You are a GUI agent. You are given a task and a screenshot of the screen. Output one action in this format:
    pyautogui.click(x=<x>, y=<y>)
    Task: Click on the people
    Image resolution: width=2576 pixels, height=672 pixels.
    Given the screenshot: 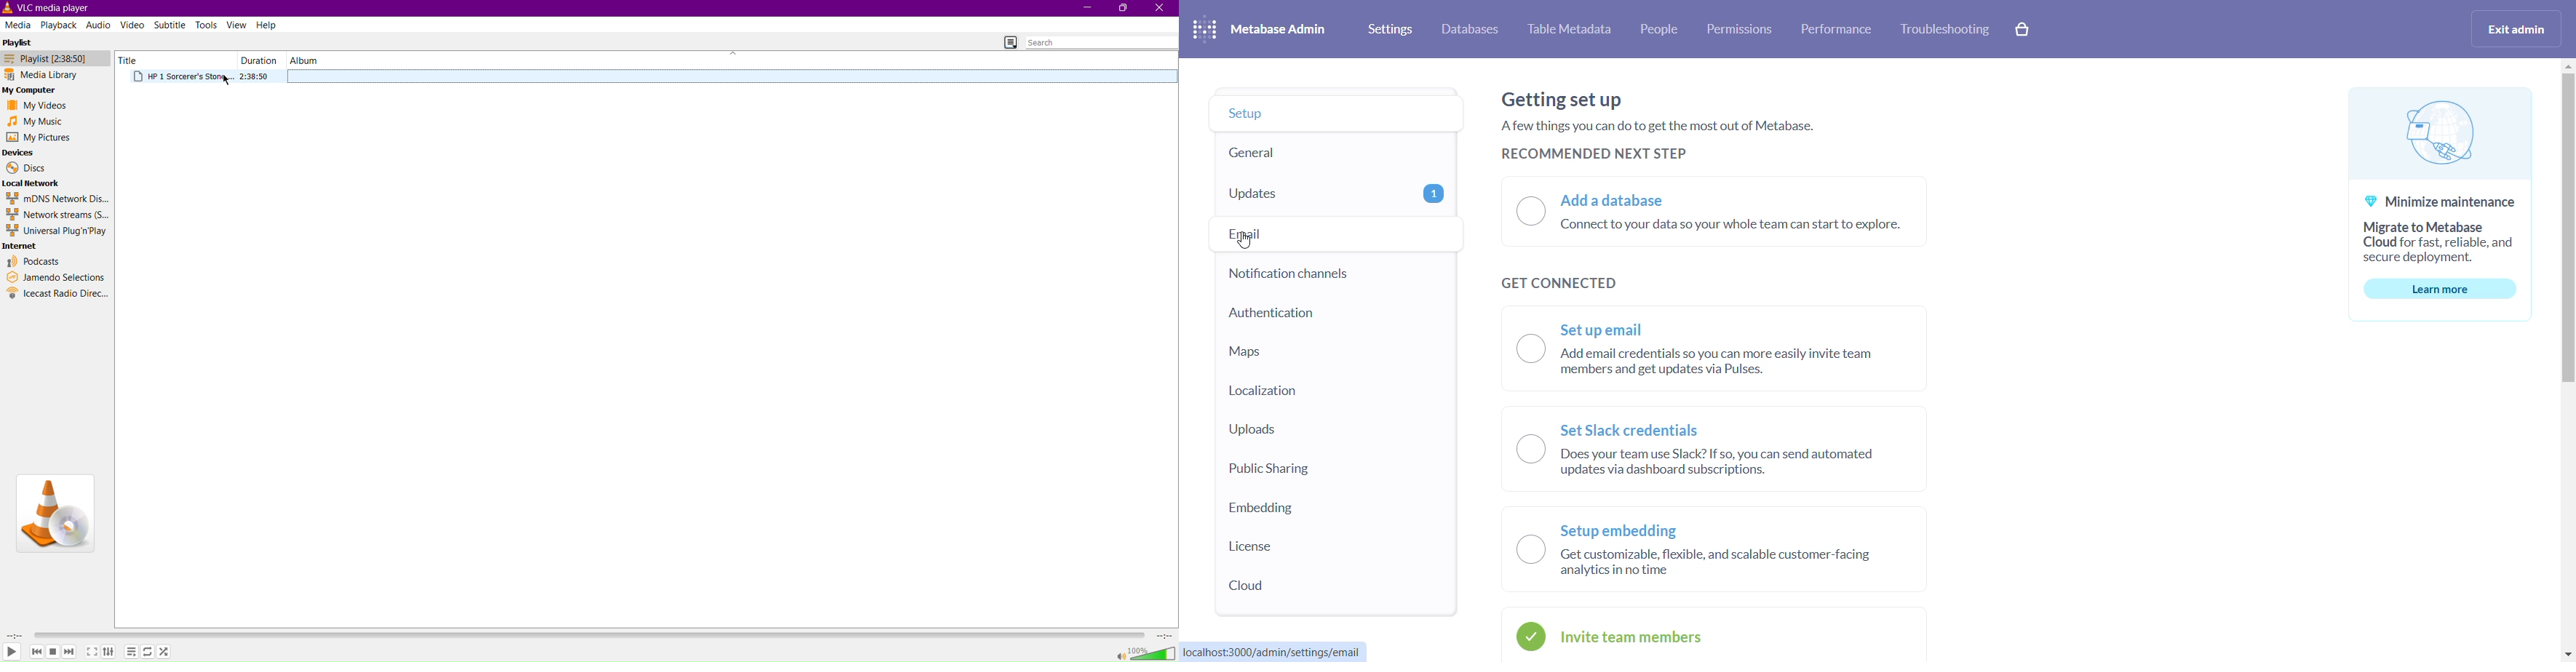 What is the action you would take?
    pyautogui.click(x=1664, y=29)
    